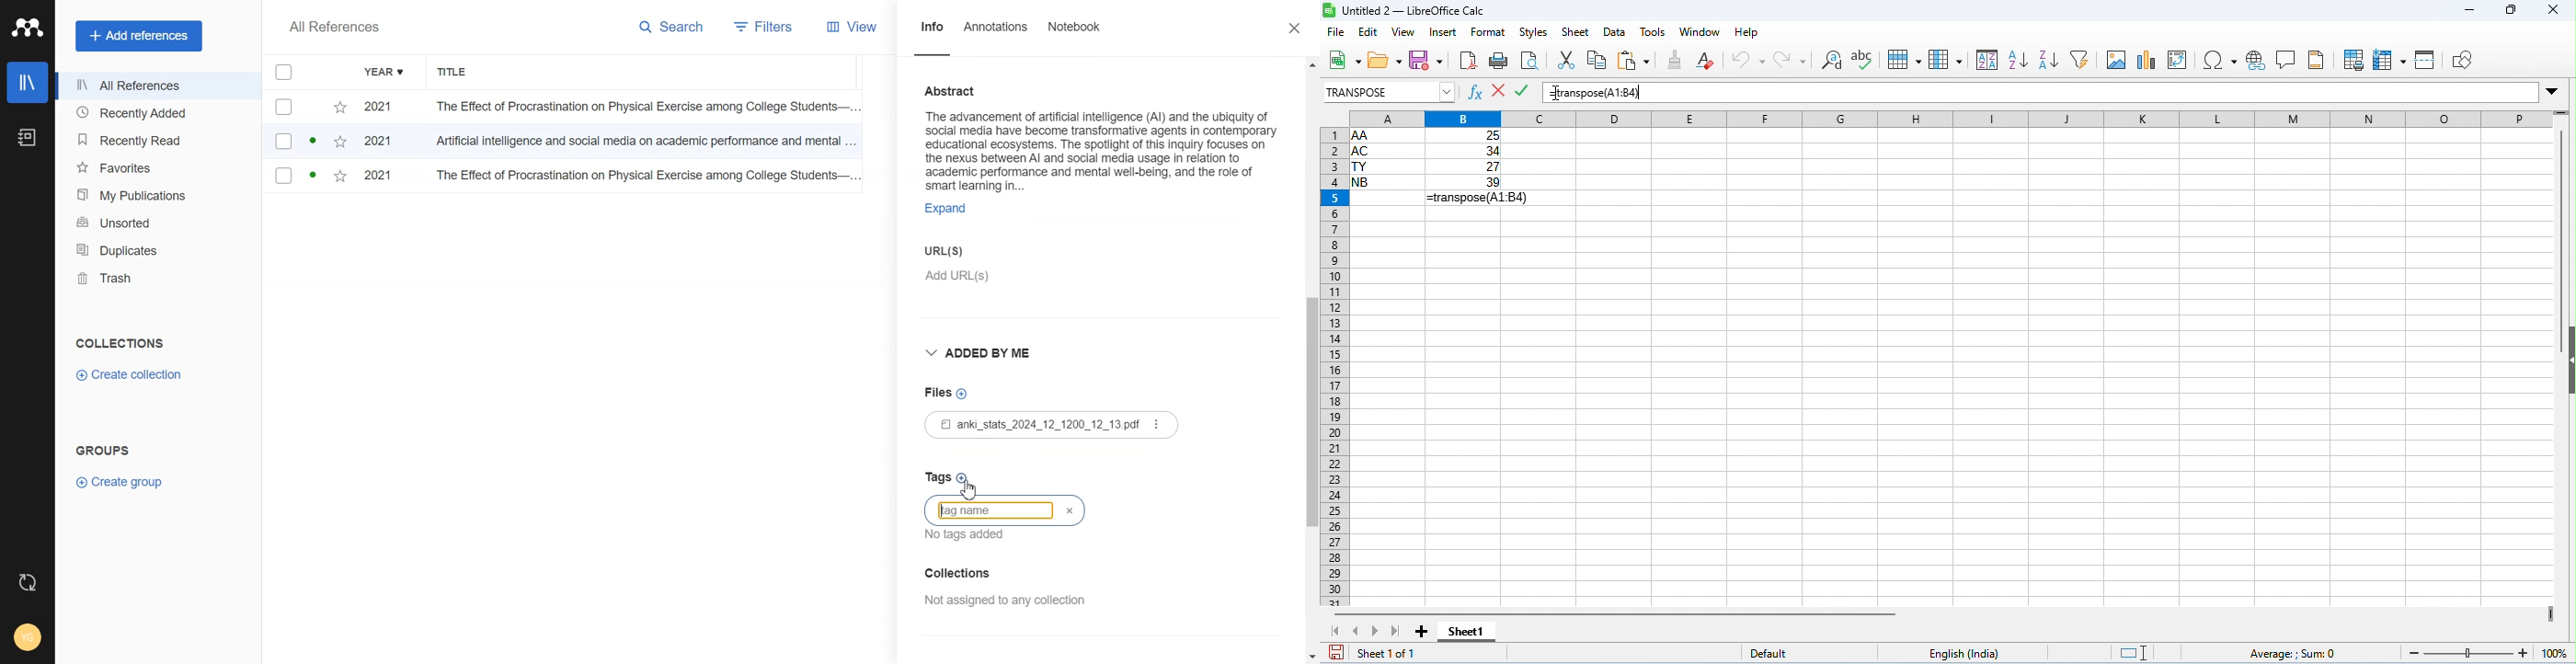  Describe the element at coordinates (996, 509) in the screenshot. I see `Write tag` at that location.